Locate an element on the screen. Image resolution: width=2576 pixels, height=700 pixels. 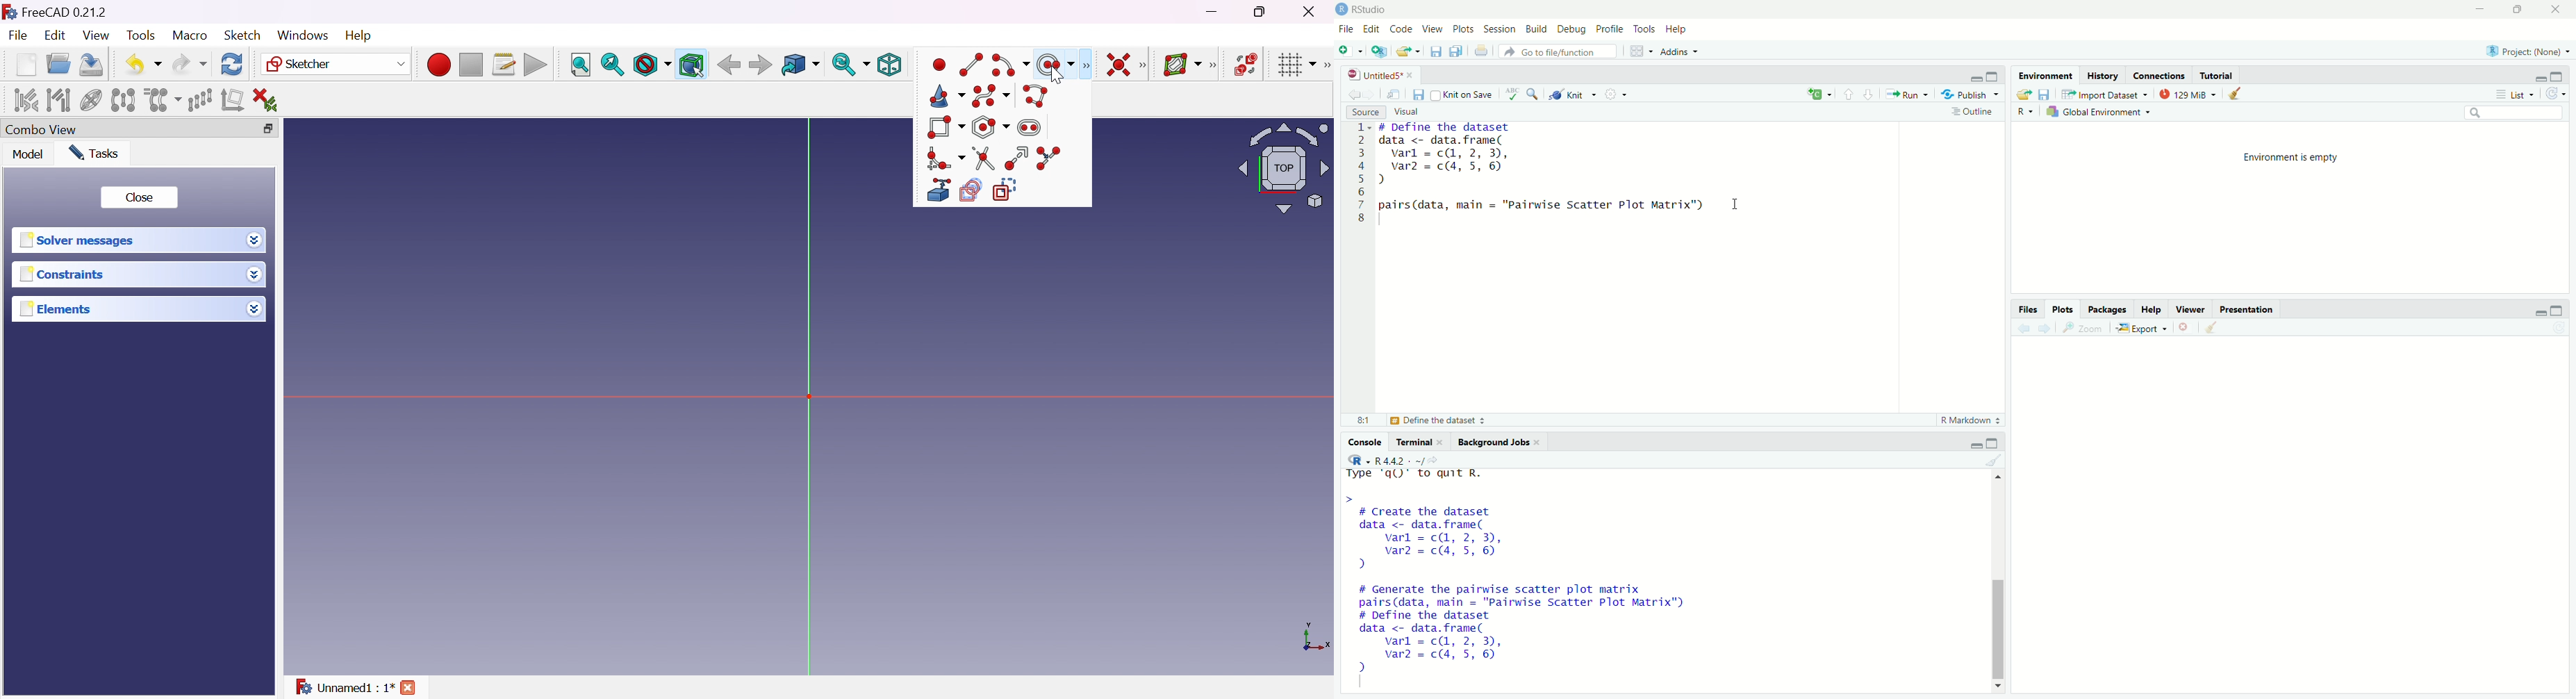
# DeTine the dataset
data <- data.frame(
varl = c(1, 2, 3),
var = c(4, 5, 6)
)
pairs(data, main = "Pairwise Scatter Plot Matrix") is located at coordinates (1549, 183).